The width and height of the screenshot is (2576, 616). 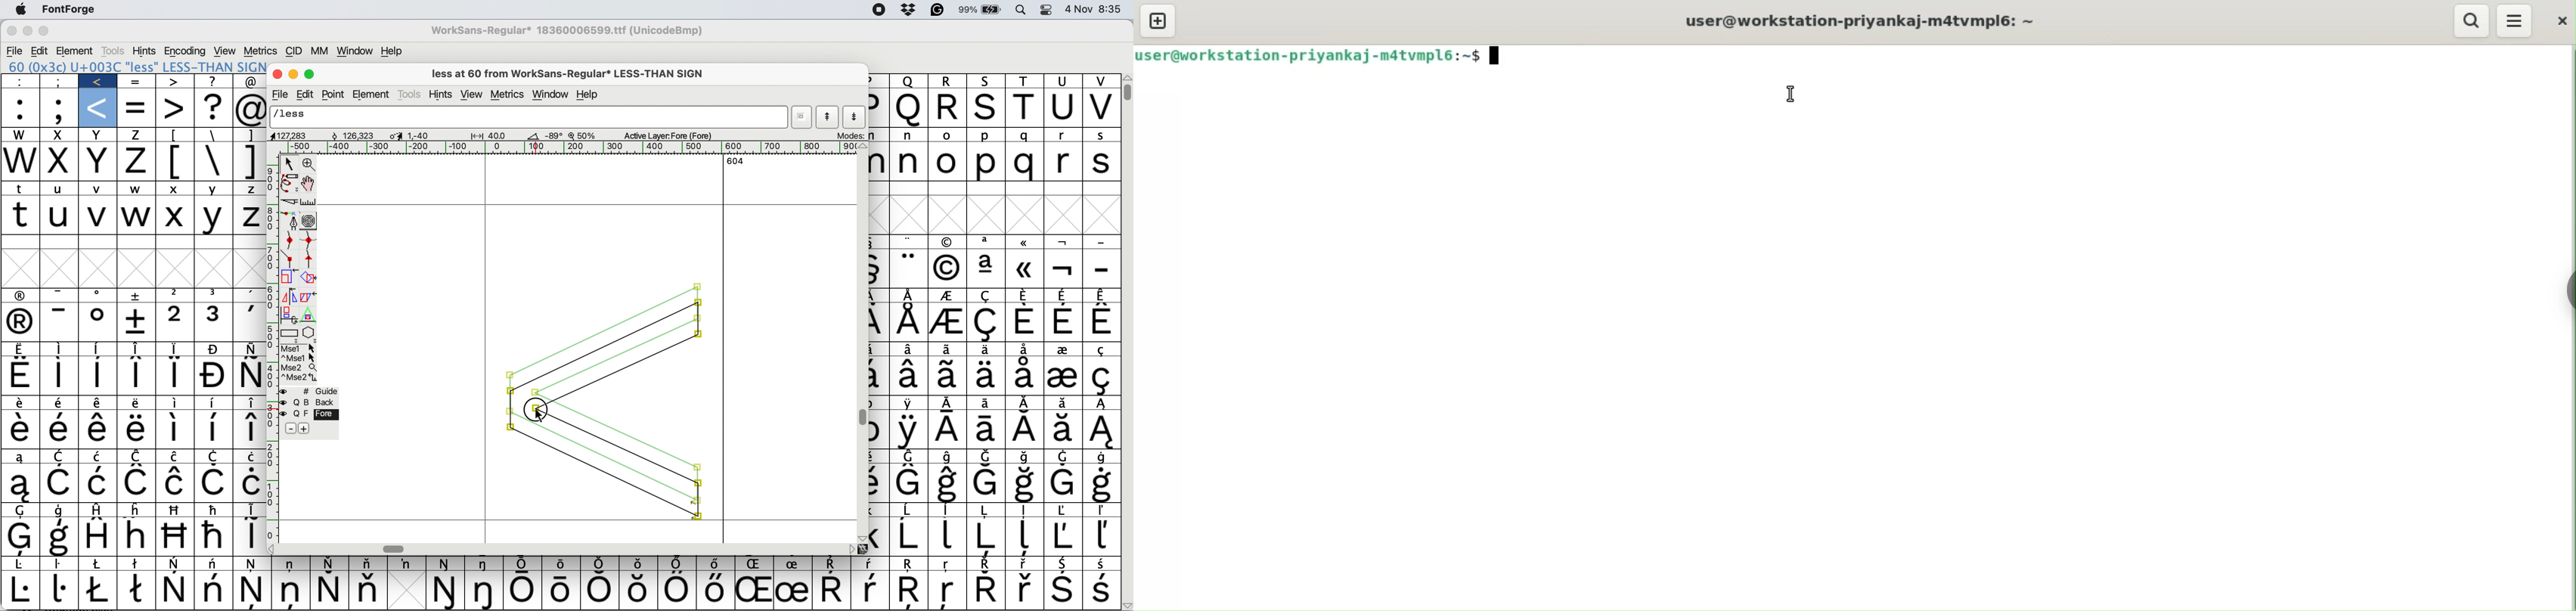 I want to click on Symbol, so click(x=910, y=295).